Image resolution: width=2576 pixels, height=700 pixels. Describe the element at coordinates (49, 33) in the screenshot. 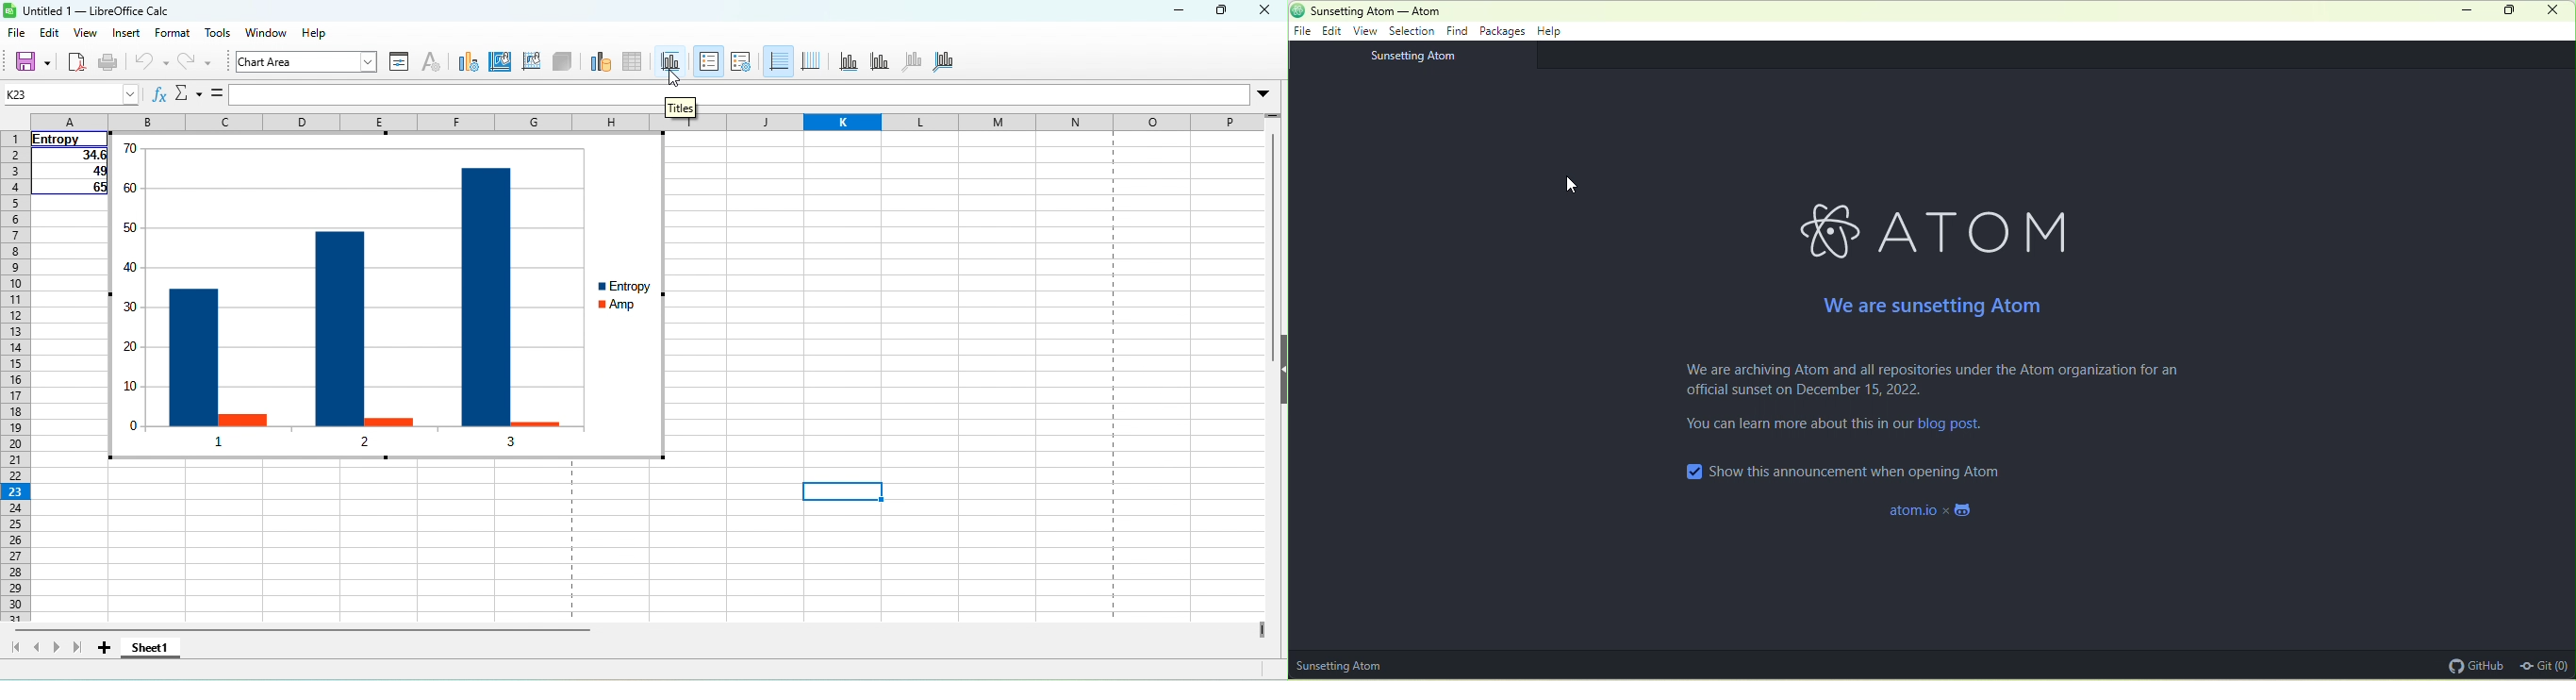

I see `edit` at that location.